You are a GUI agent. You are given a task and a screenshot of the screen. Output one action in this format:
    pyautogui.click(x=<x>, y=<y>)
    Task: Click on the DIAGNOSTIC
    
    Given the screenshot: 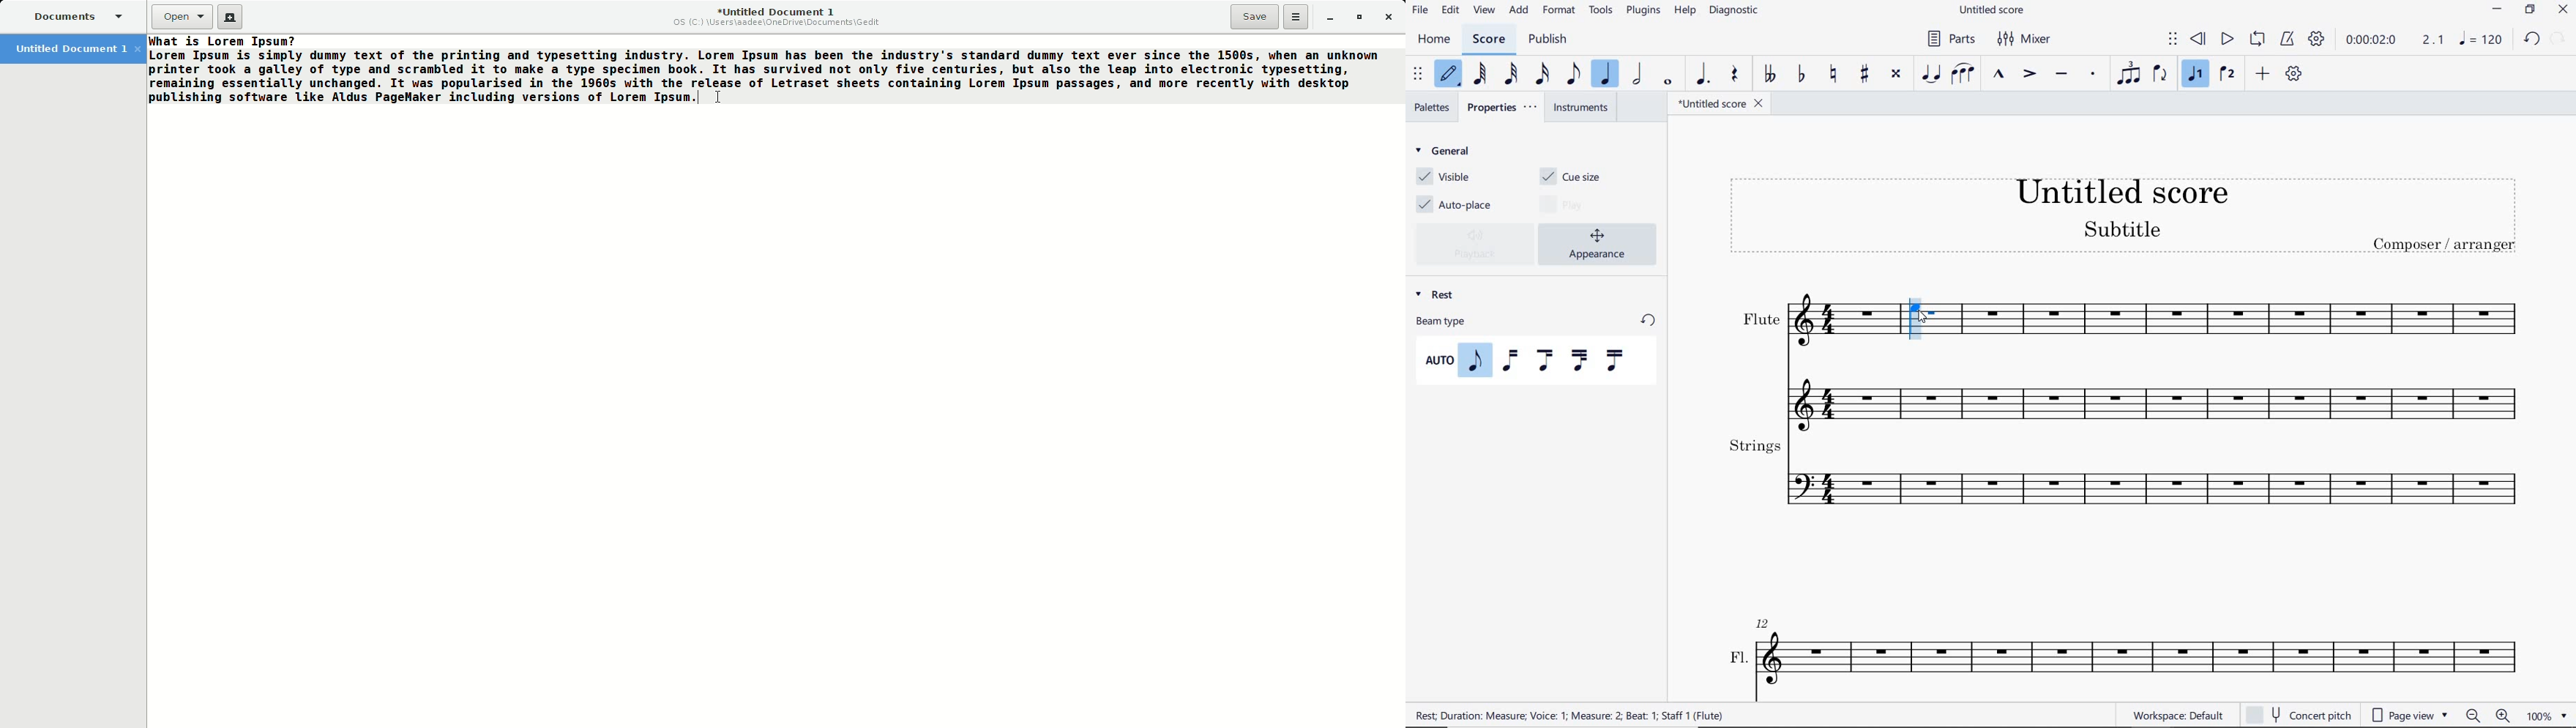 What is the action you would take?
    pyautogui.click(x=1736, y=11)
    